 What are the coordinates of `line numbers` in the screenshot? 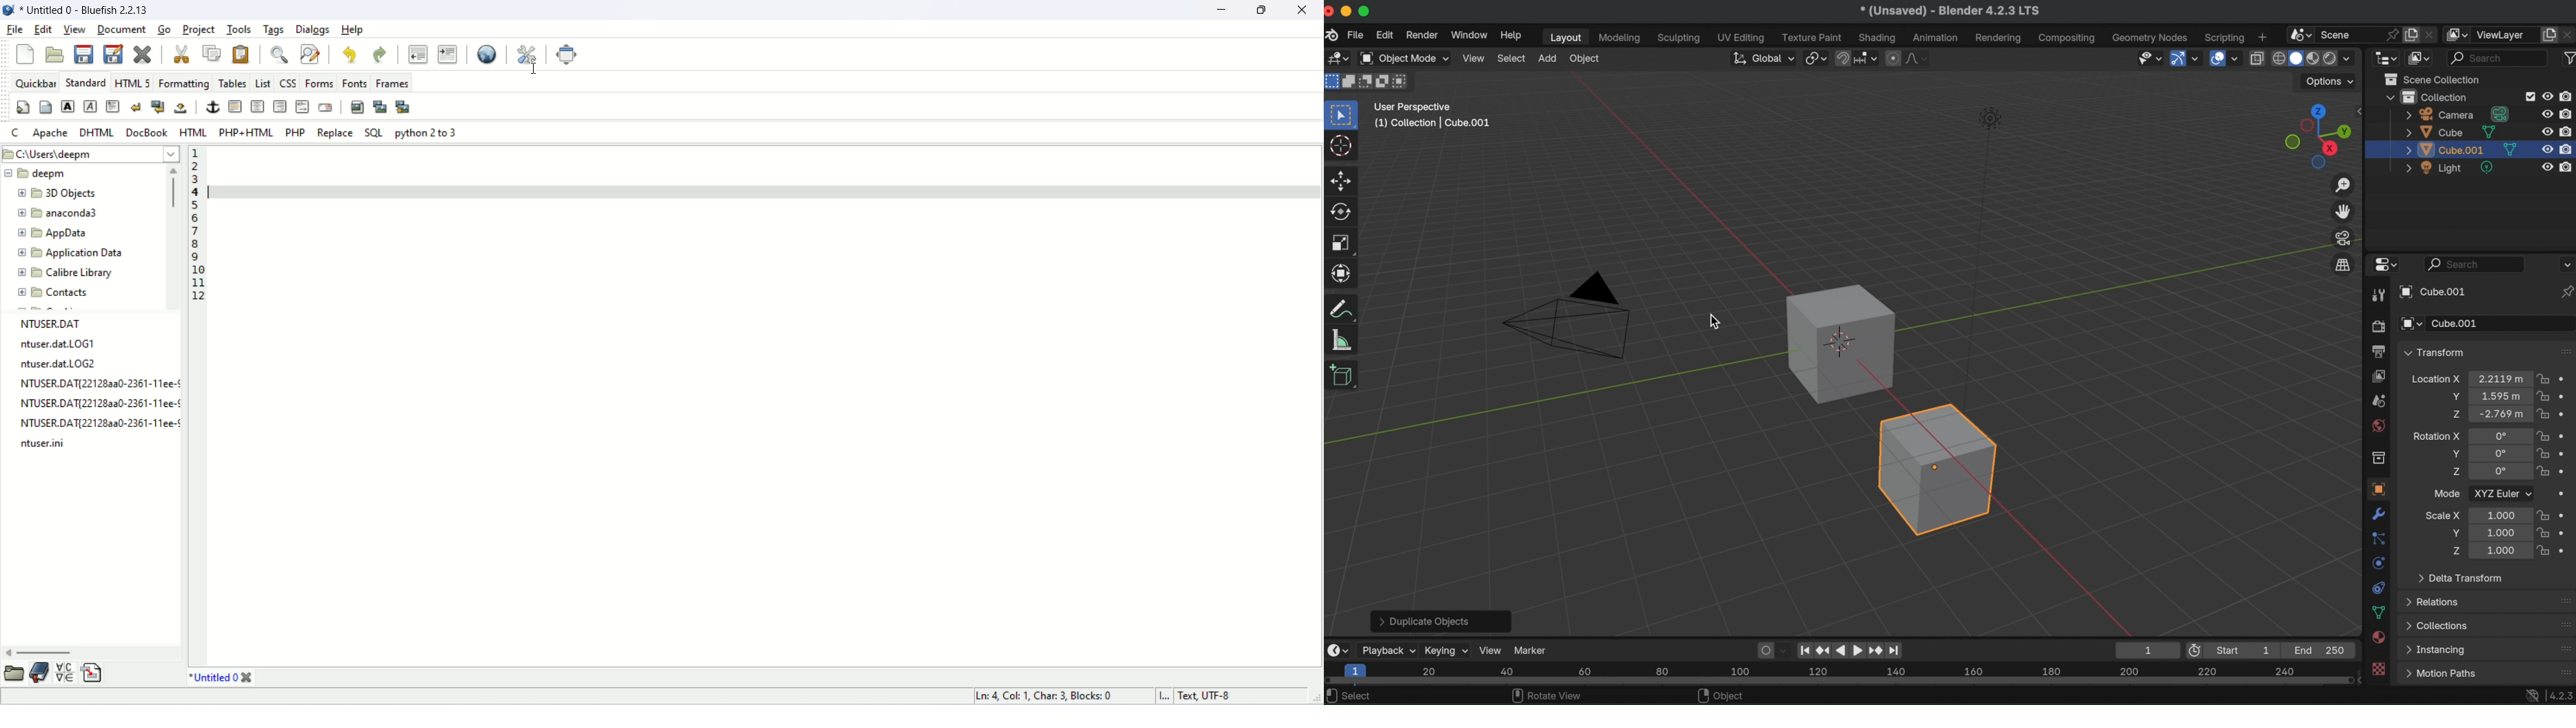 It's located at (194, 226).